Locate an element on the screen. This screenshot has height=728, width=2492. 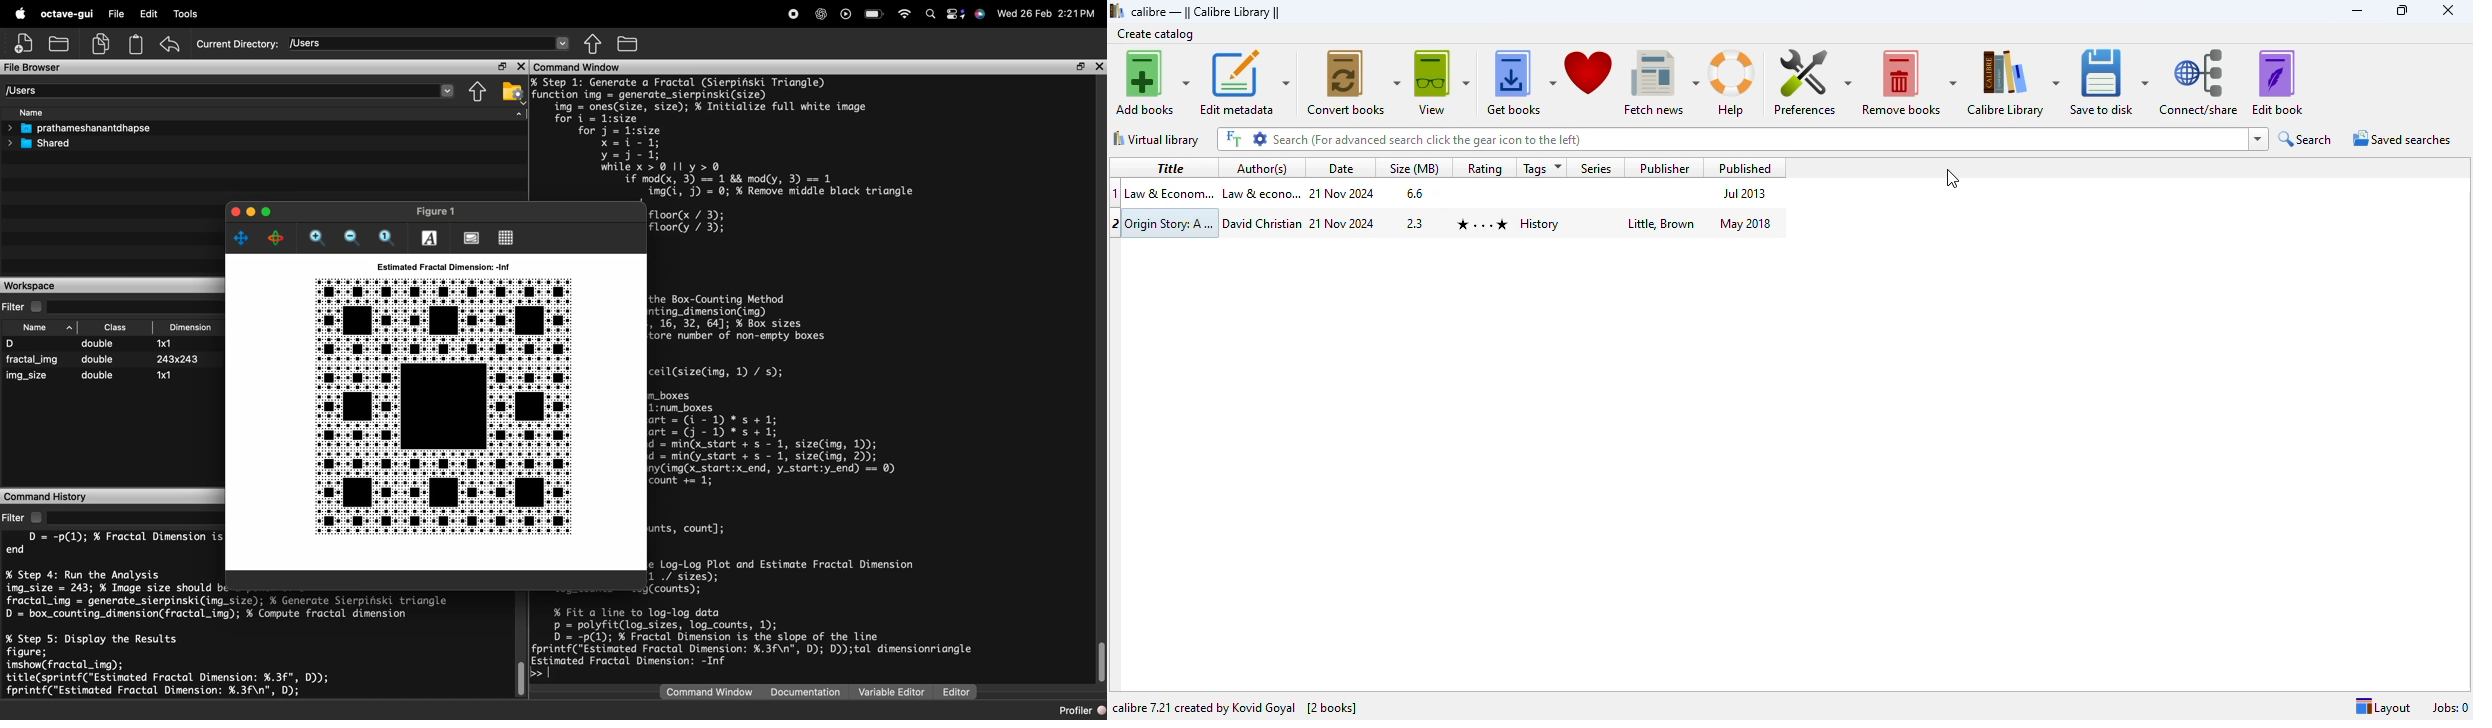
floor function is located at coordinates (699, 221).